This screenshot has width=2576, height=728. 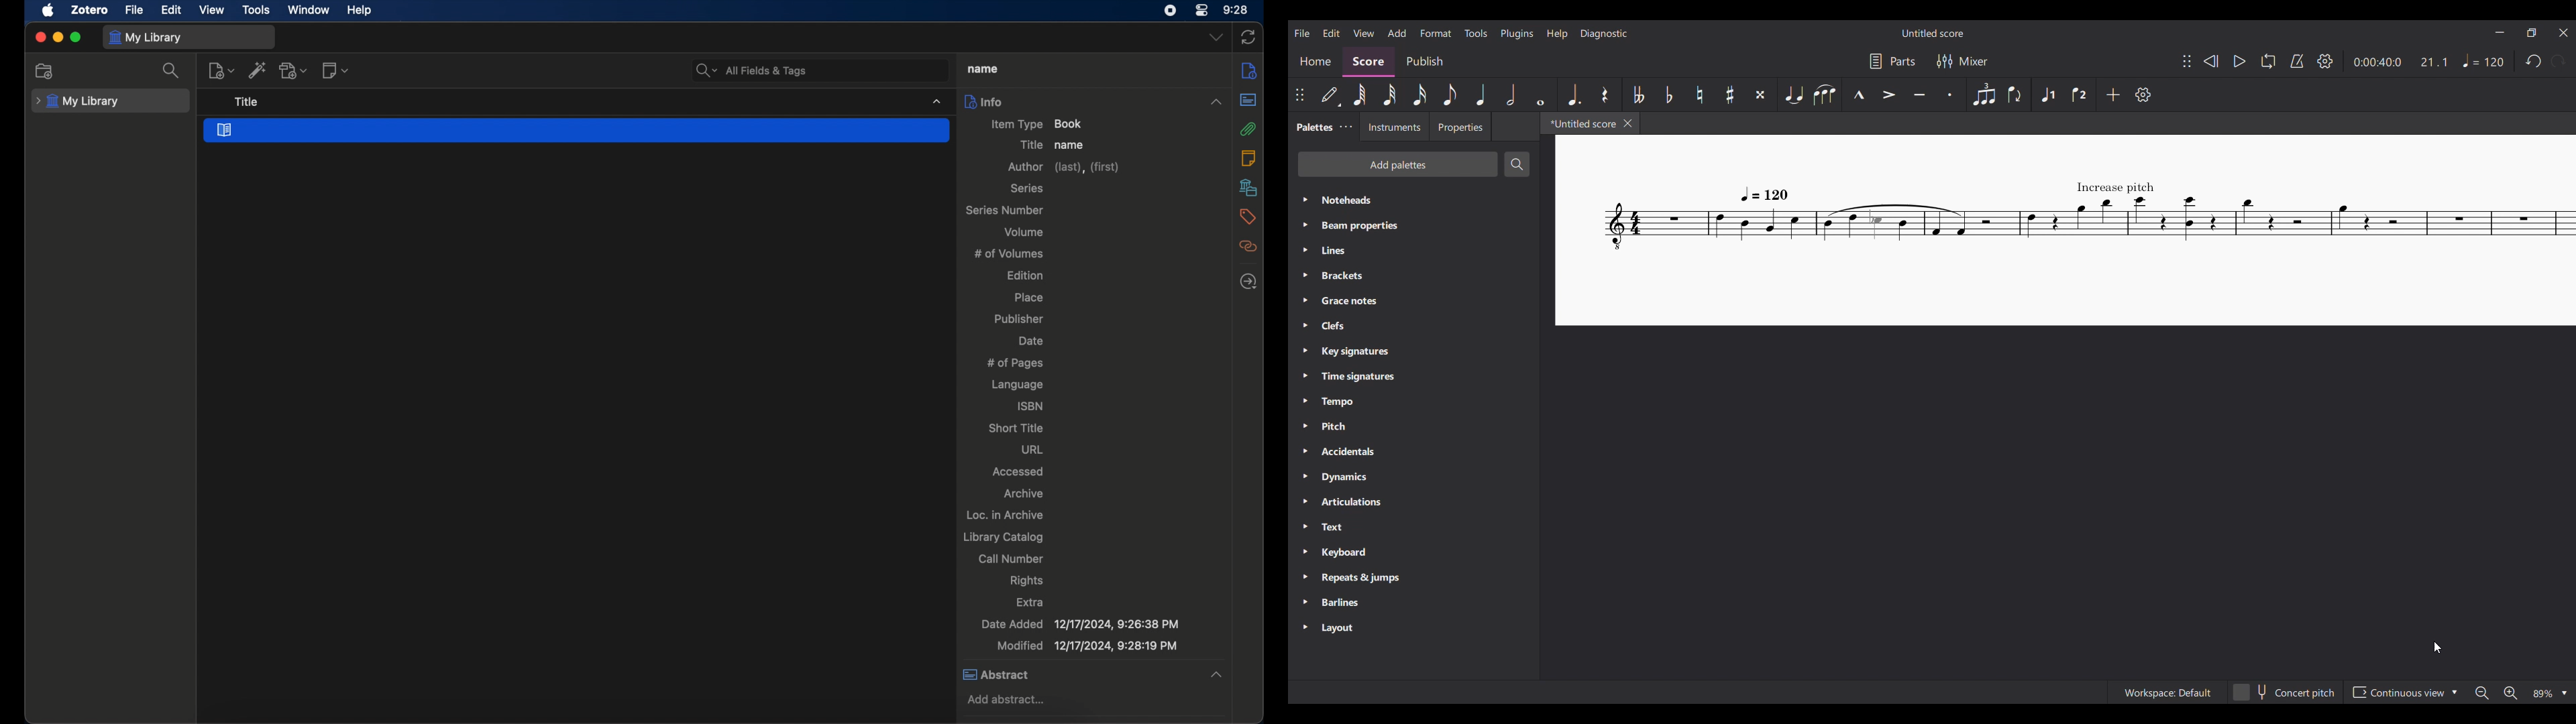 I want to click on extra, so click(x=1030, y=601).